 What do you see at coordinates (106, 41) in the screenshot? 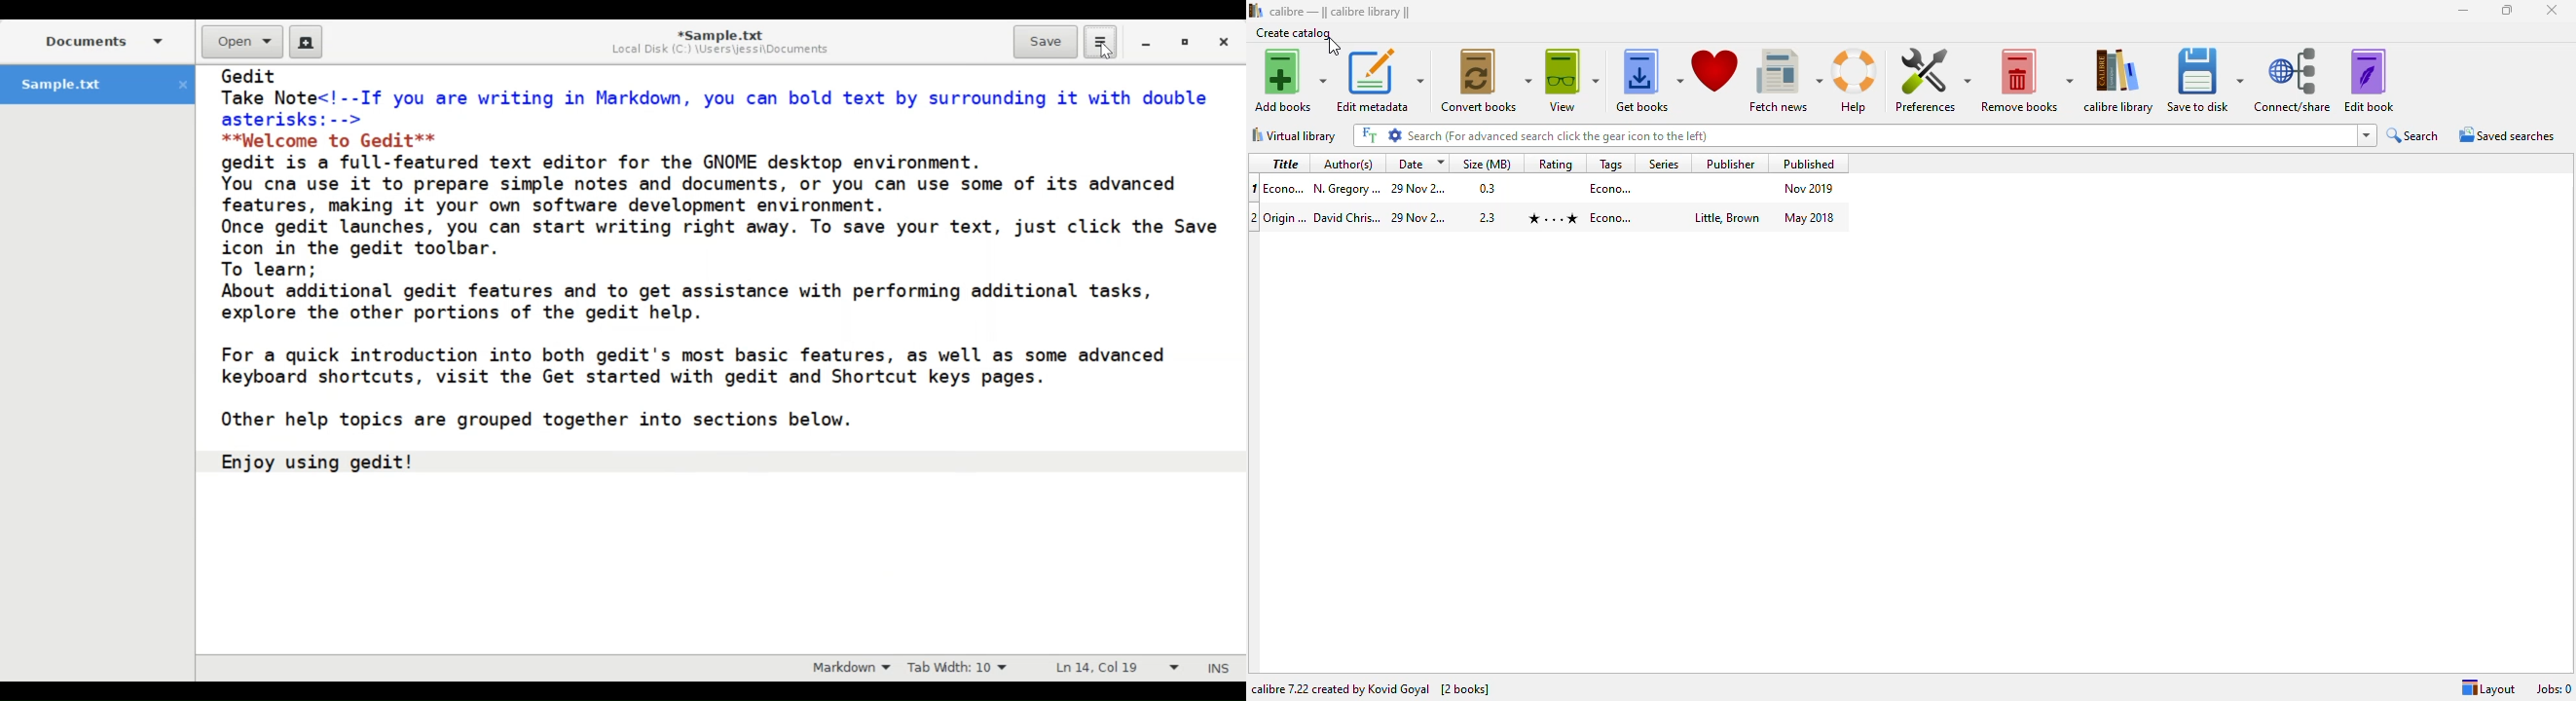
I see `Documents` at bounding box center [106, 41].